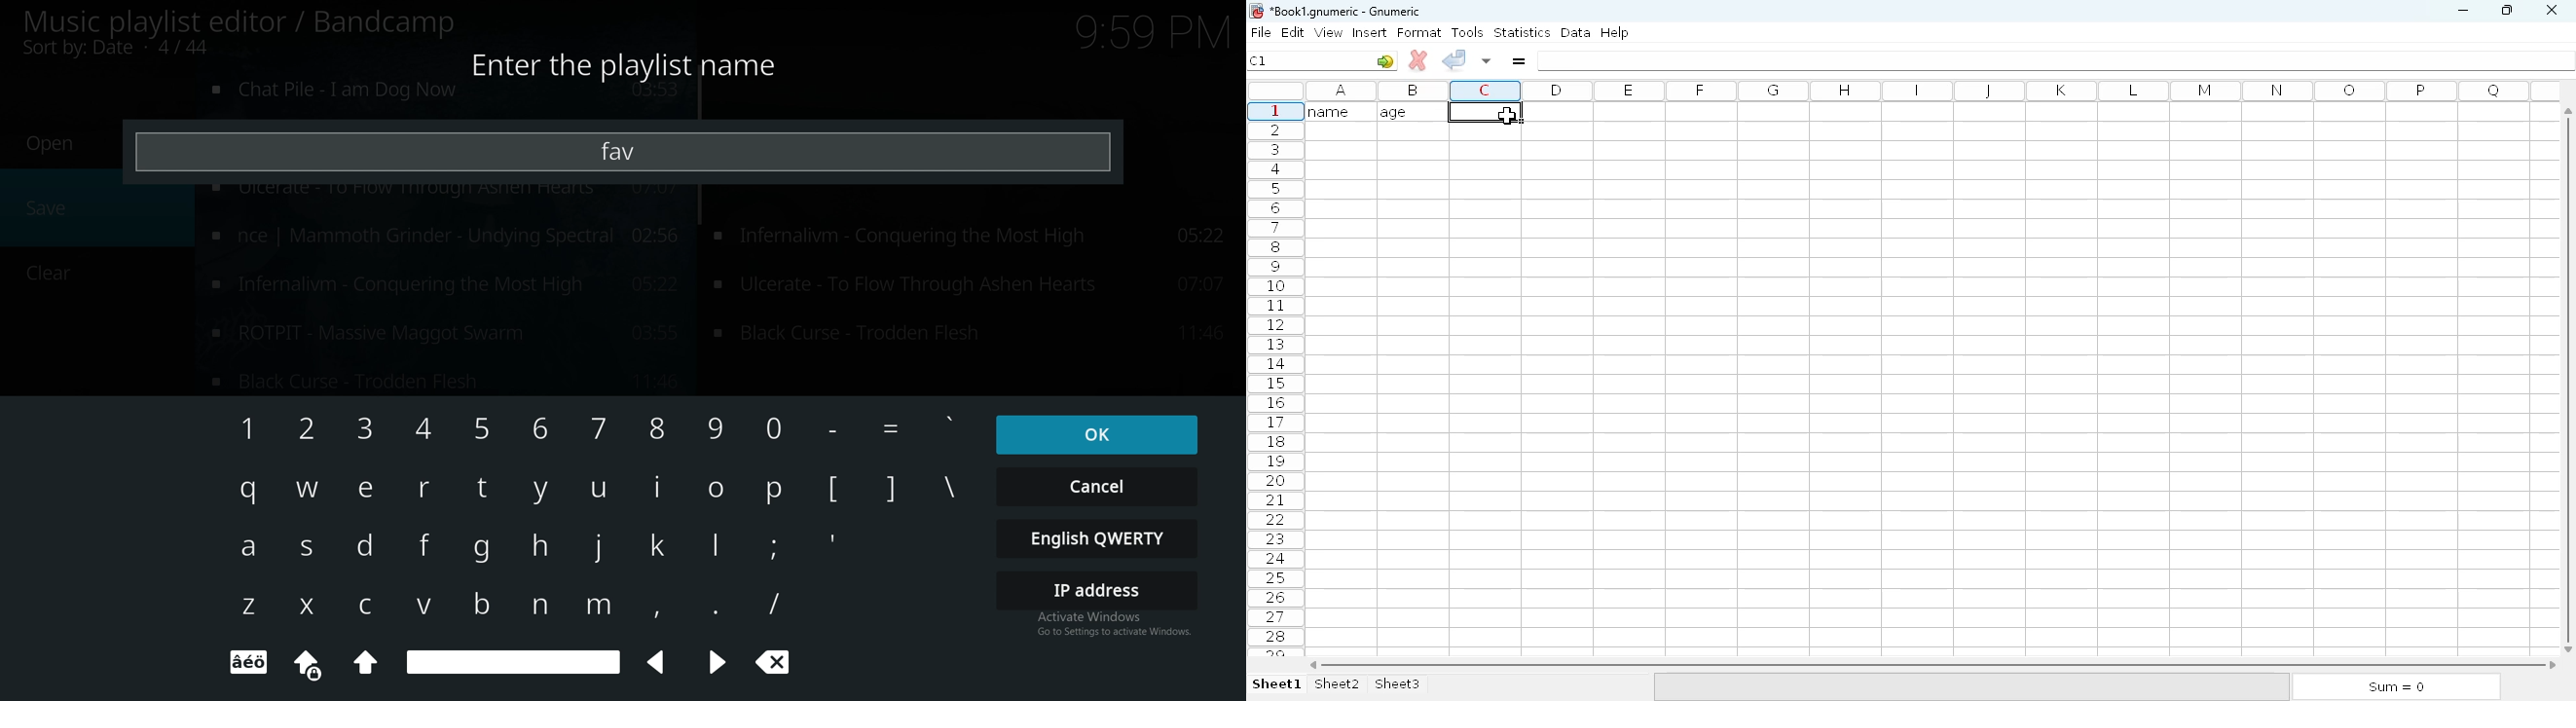 Image resolution: width=2576 pixels, height=728 pixels. I want to click on keyboard input, so click(774, 602).